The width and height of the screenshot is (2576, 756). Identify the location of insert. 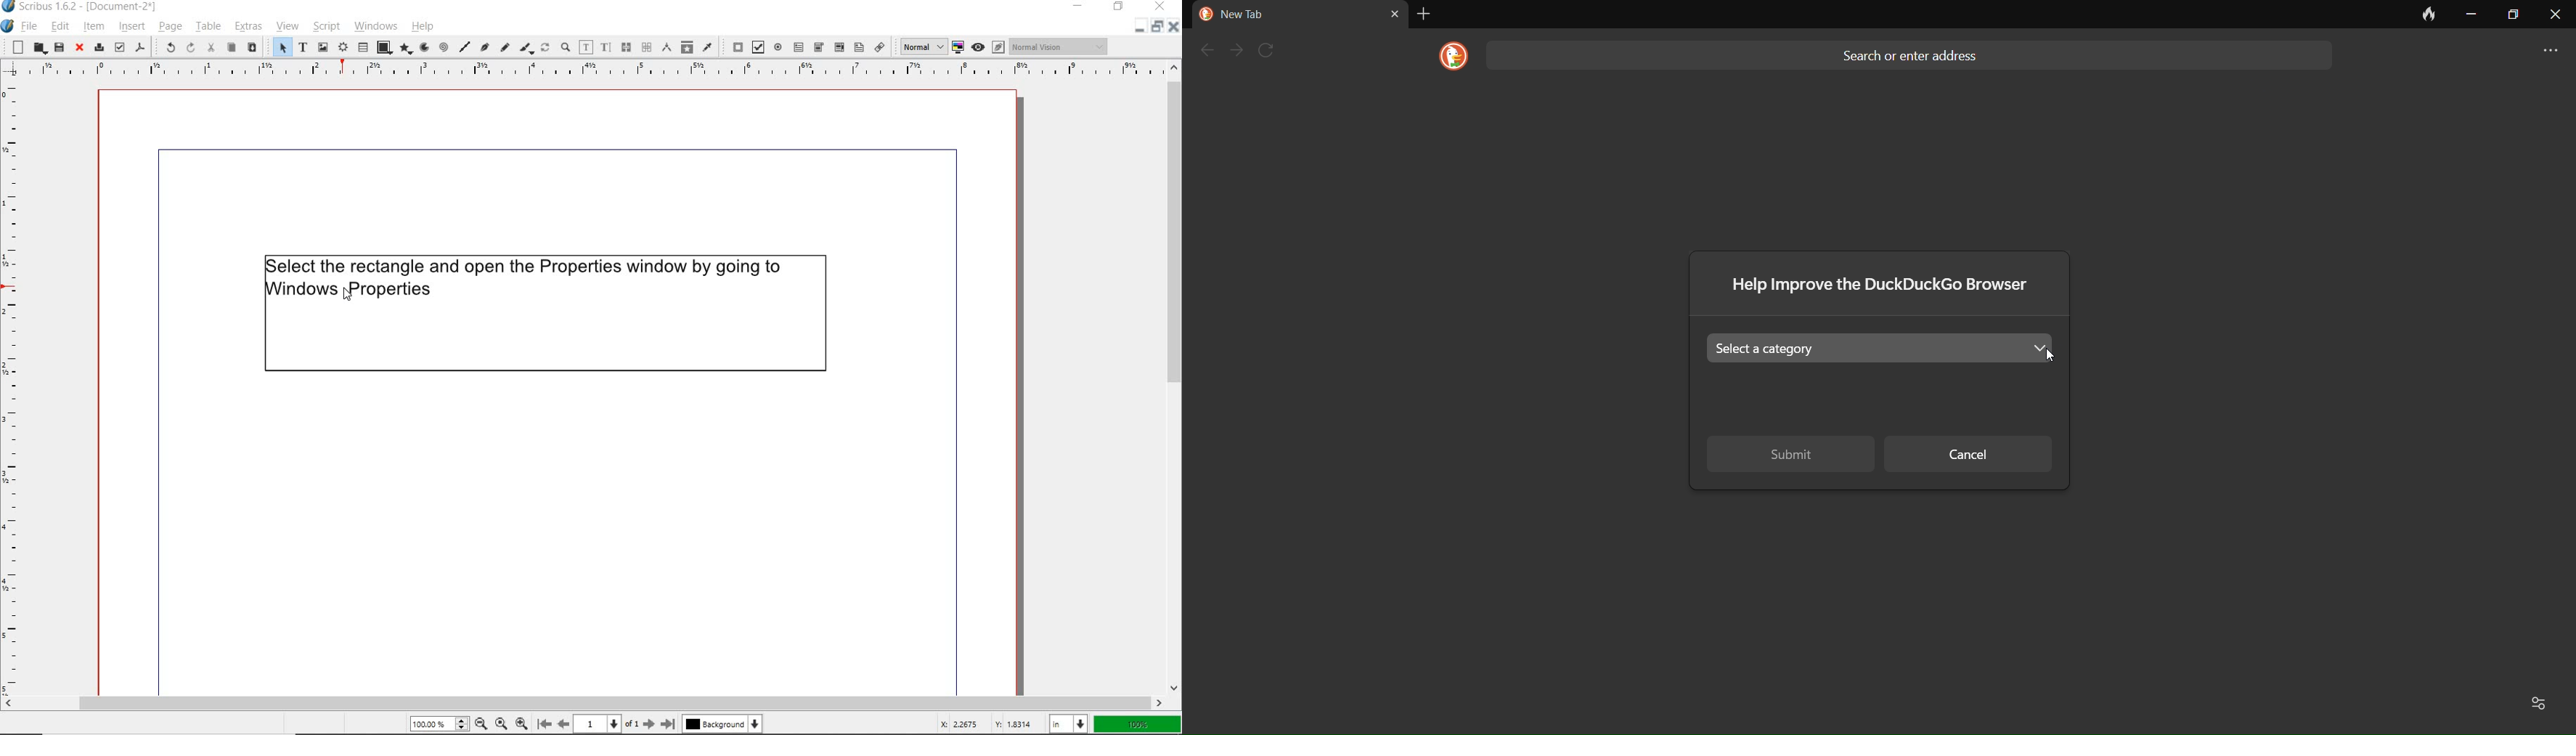
(132, 26).